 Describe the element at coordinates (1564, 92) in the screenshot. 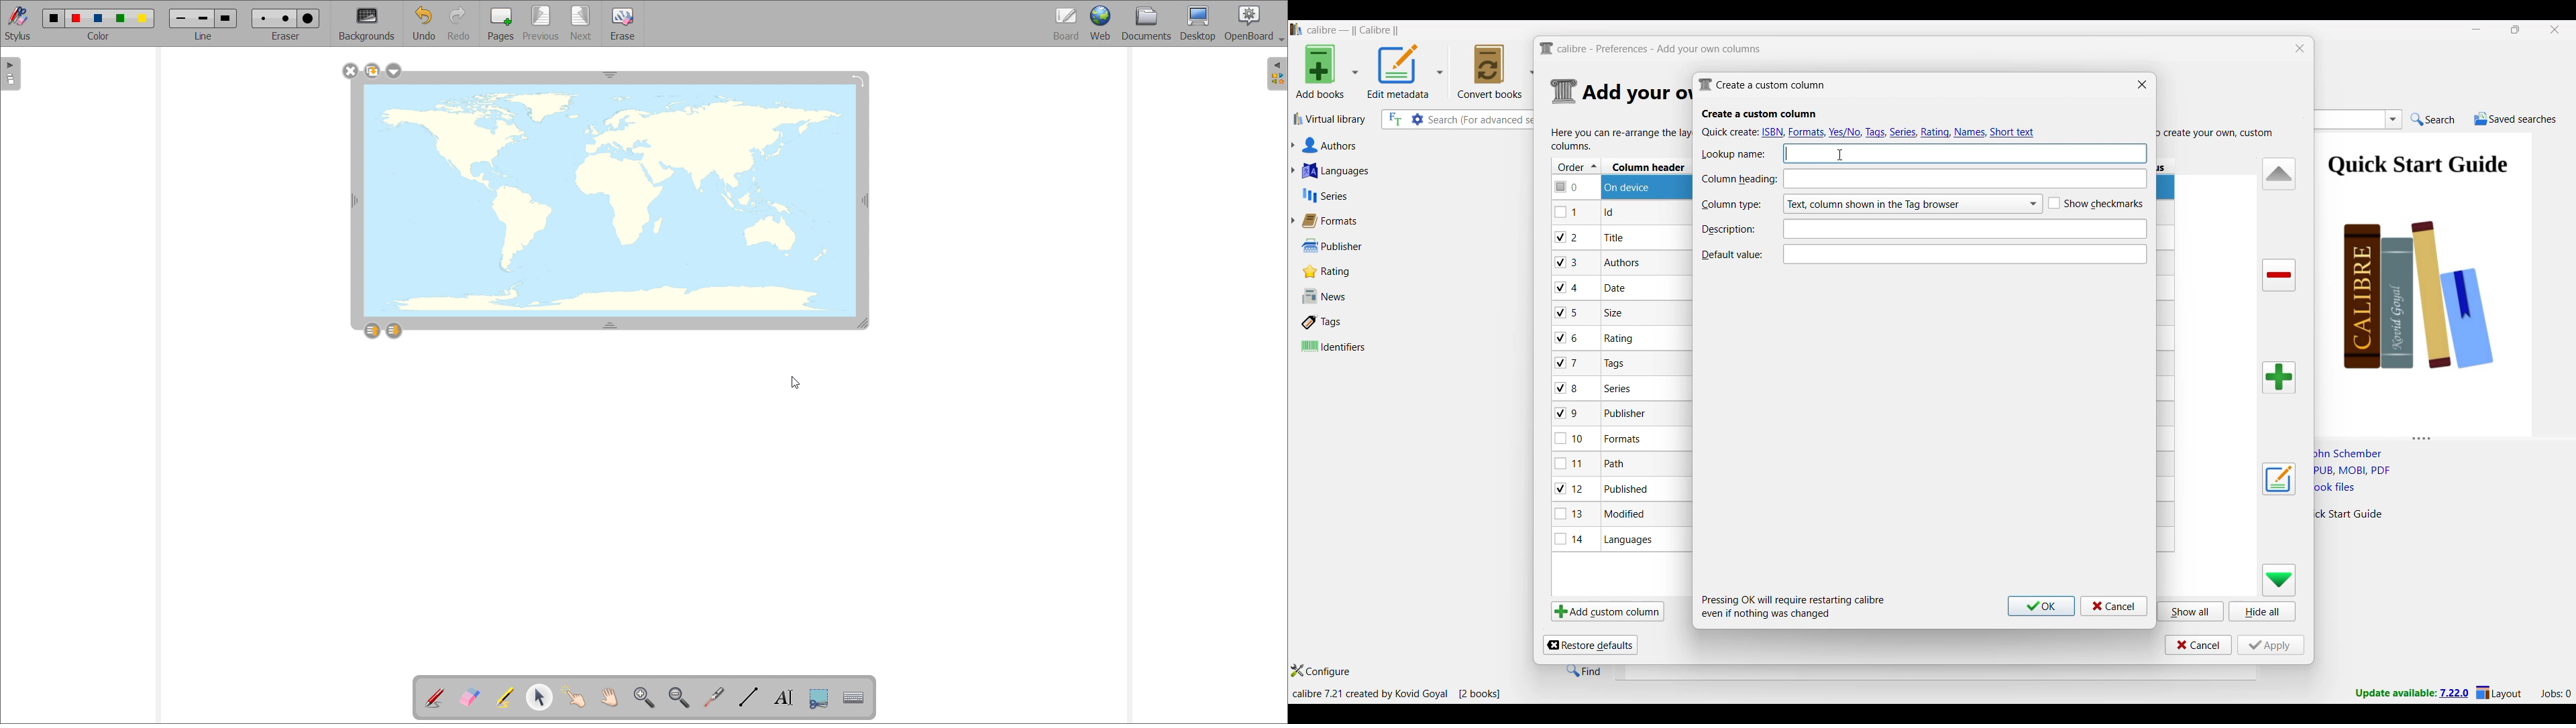

I see `Logo of current settings` at that location.